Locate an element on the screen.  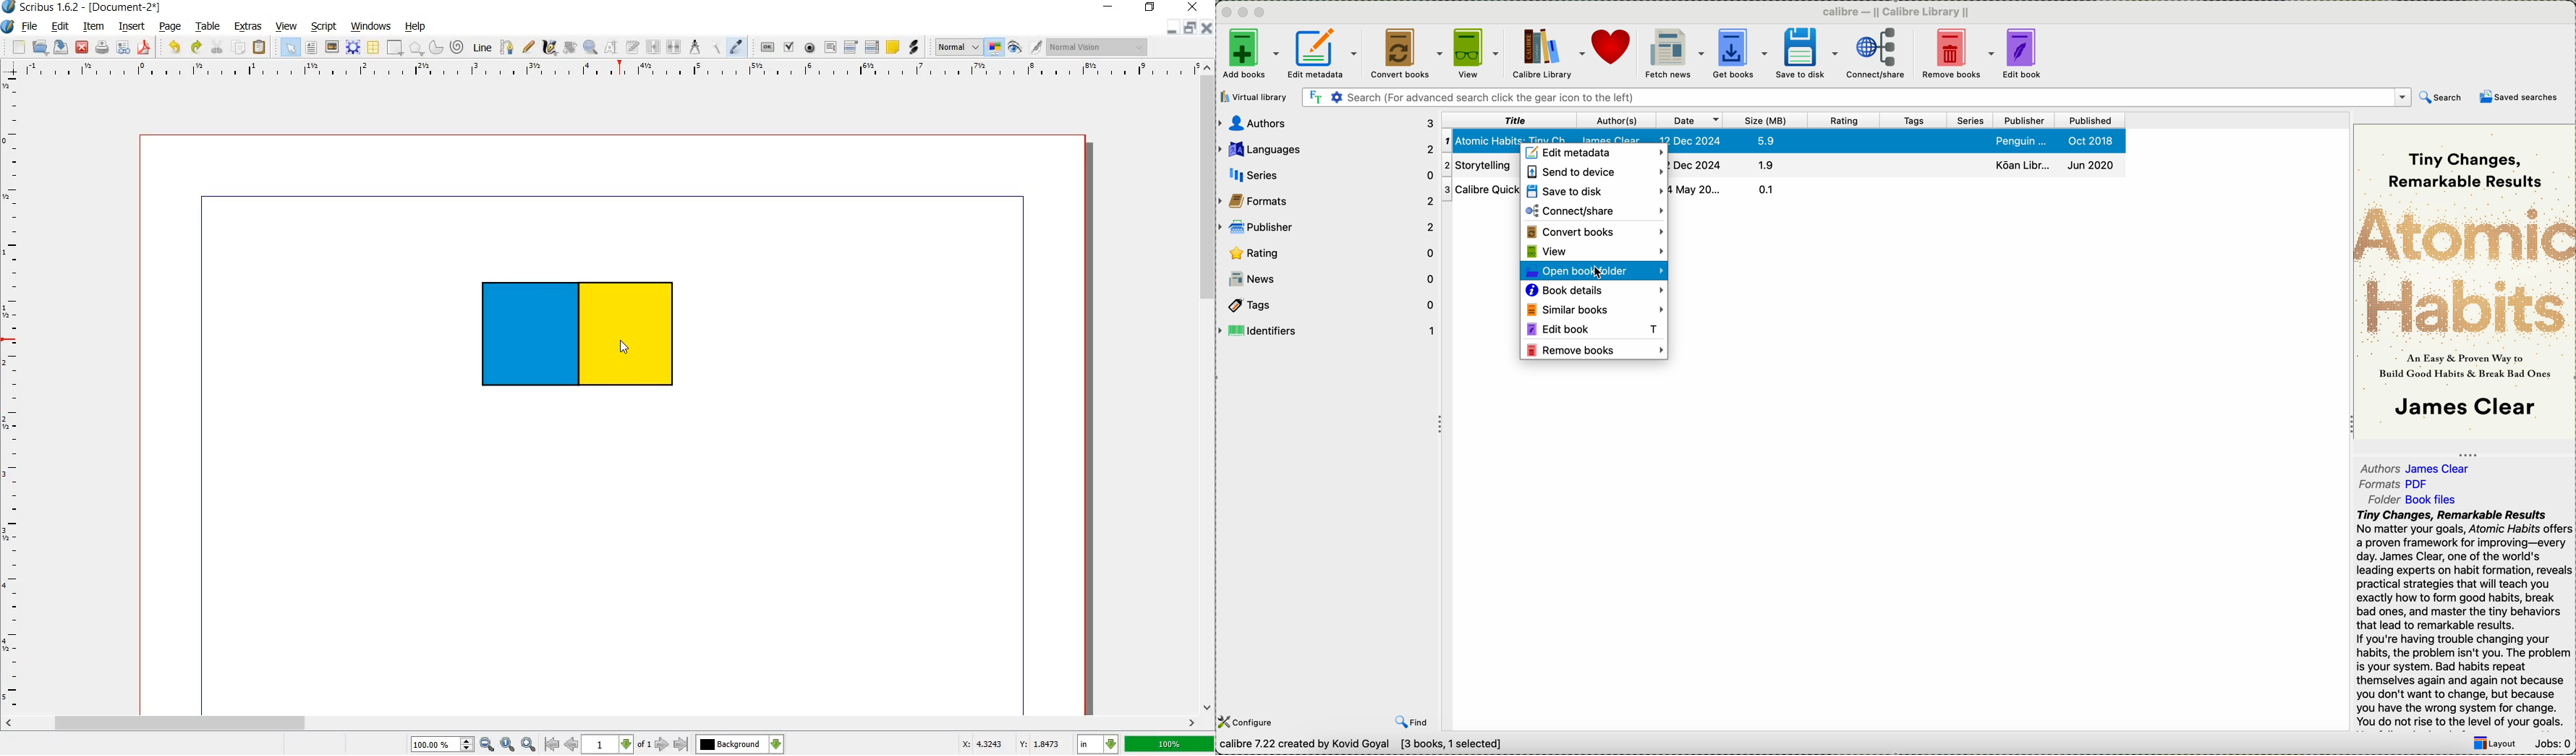
measurement is located at coordinates (696, 48).